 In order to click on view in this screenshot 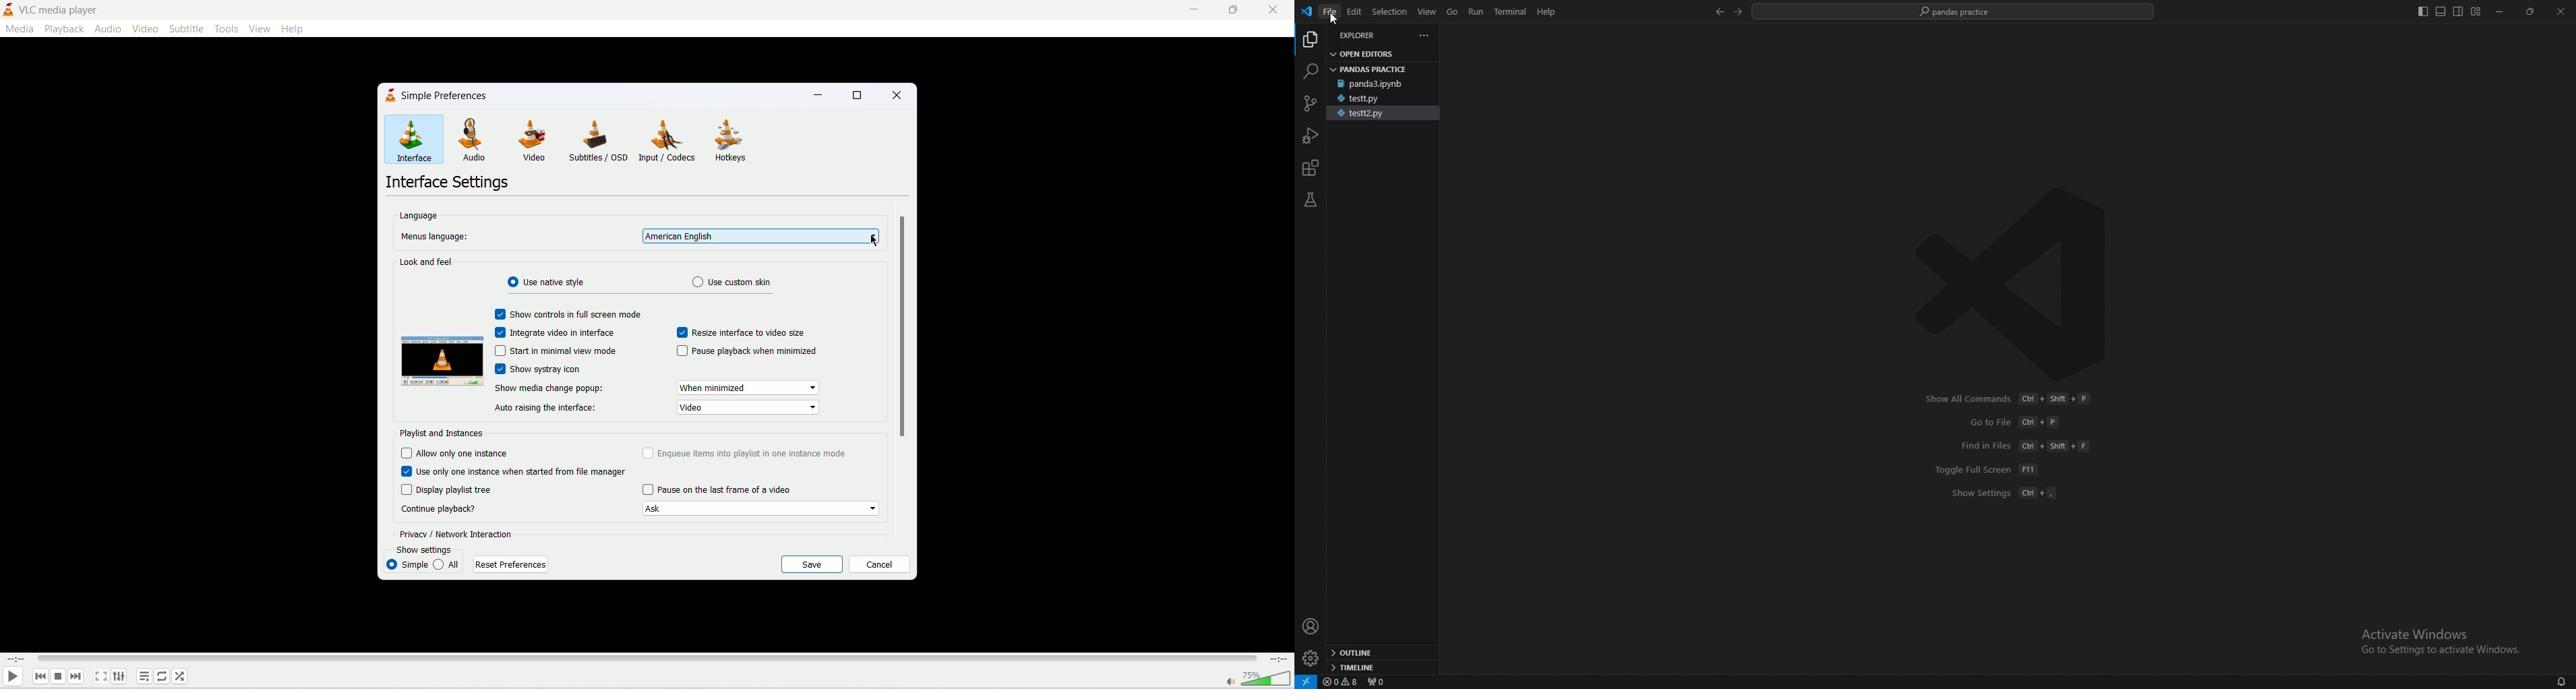, I will do `click(1427, 12)`.